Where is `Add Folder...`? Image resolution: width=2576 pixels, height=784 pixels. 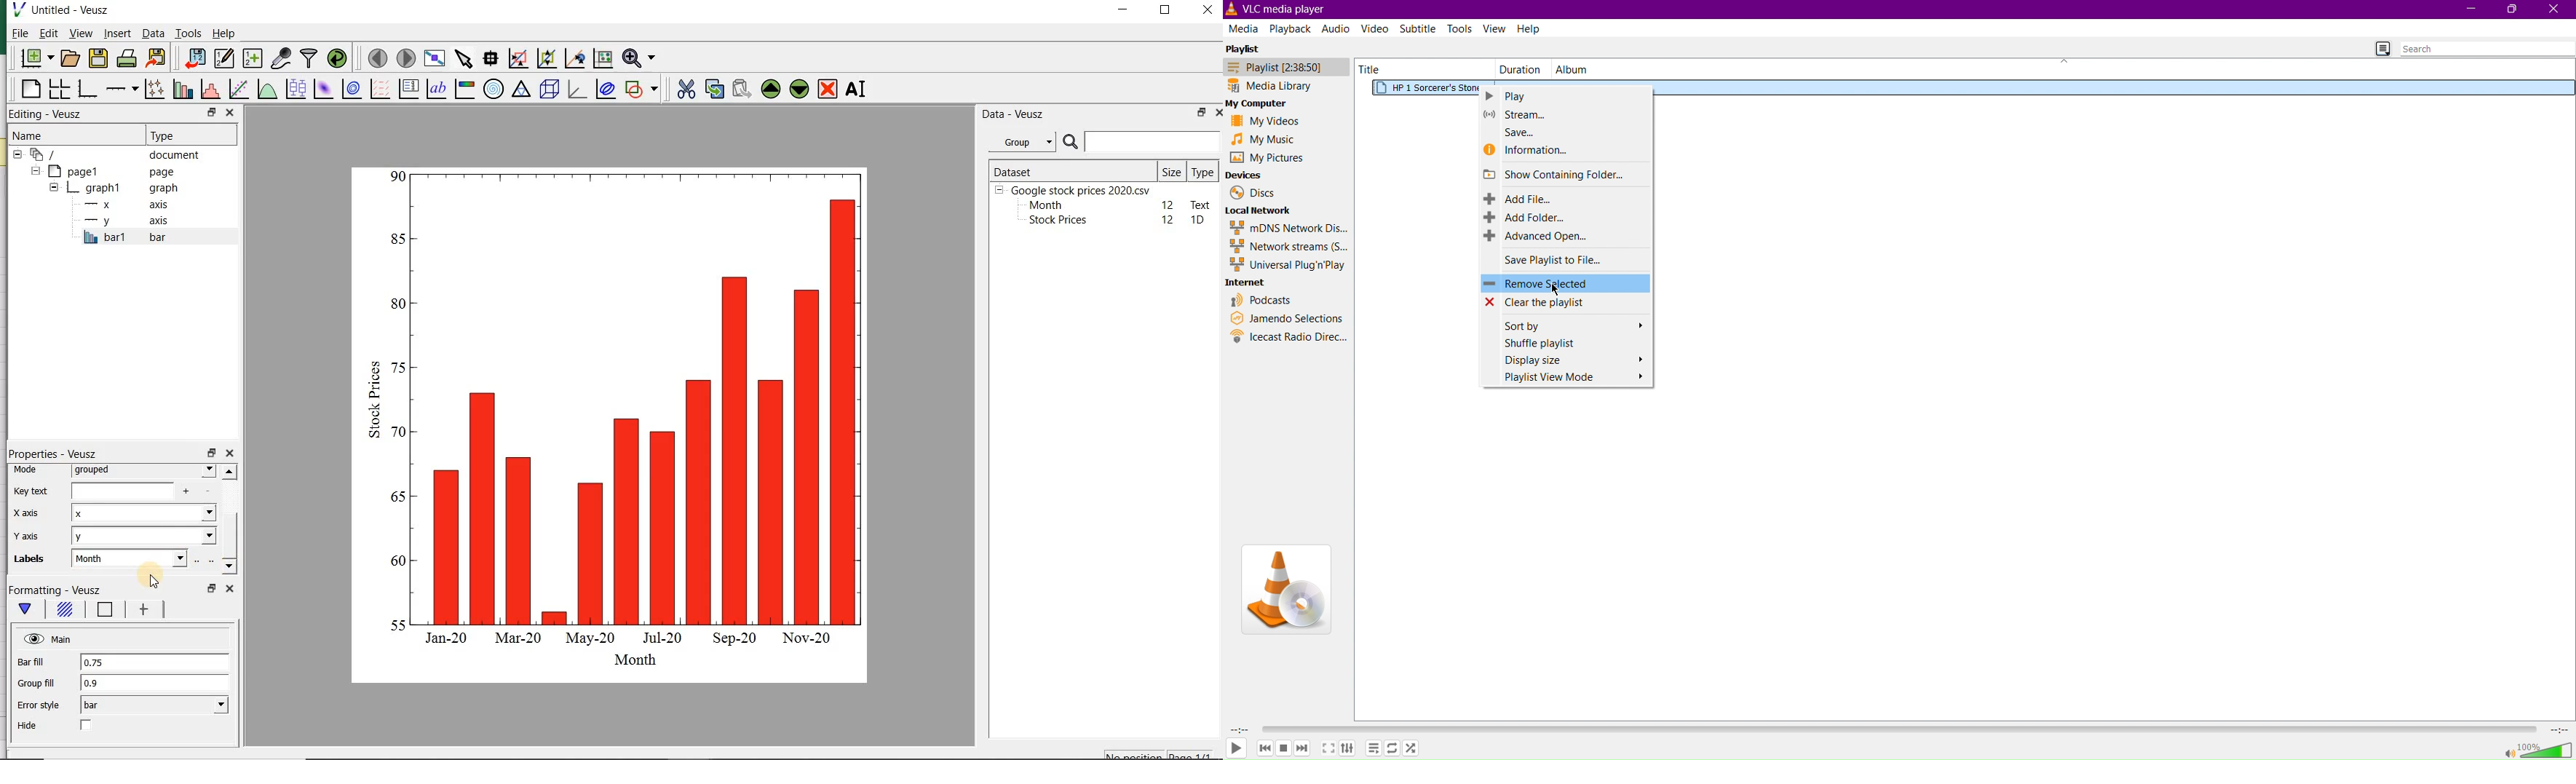 Add Folder... is located at coordinates (1566, 216).